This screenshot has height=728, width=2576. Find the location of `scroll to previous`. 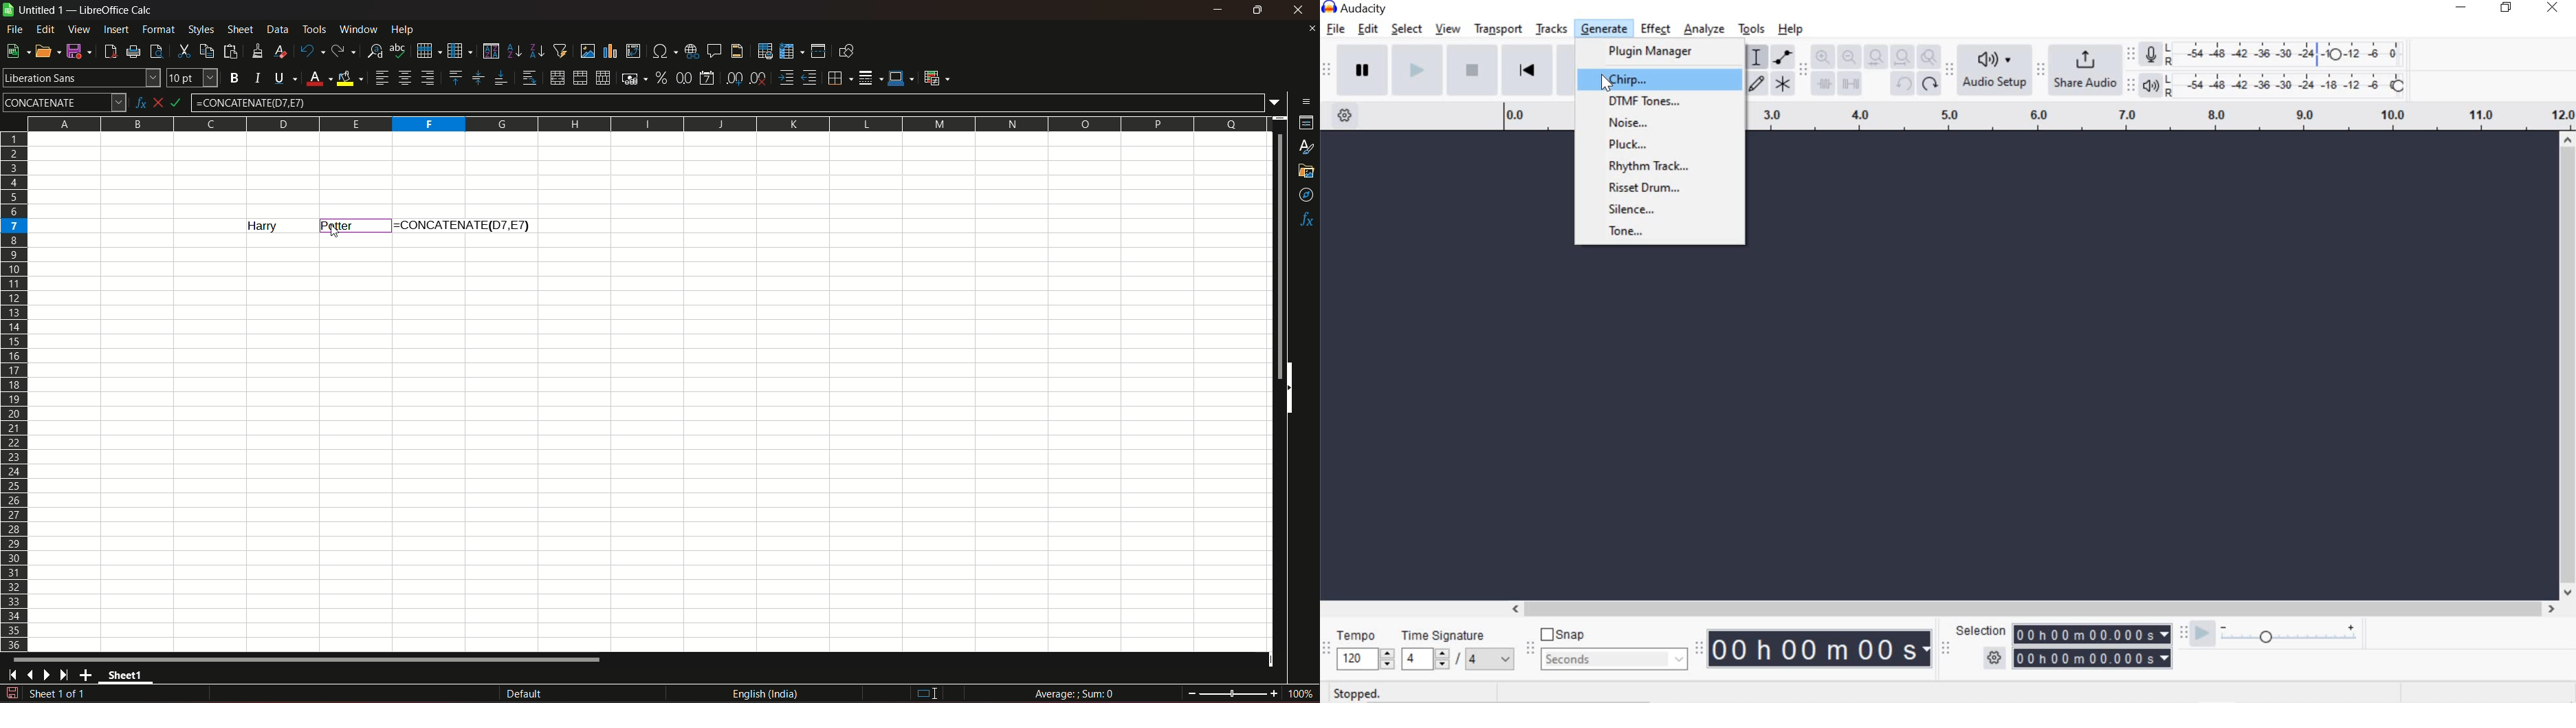

scroll to previous is located at coordinates (32, 676).